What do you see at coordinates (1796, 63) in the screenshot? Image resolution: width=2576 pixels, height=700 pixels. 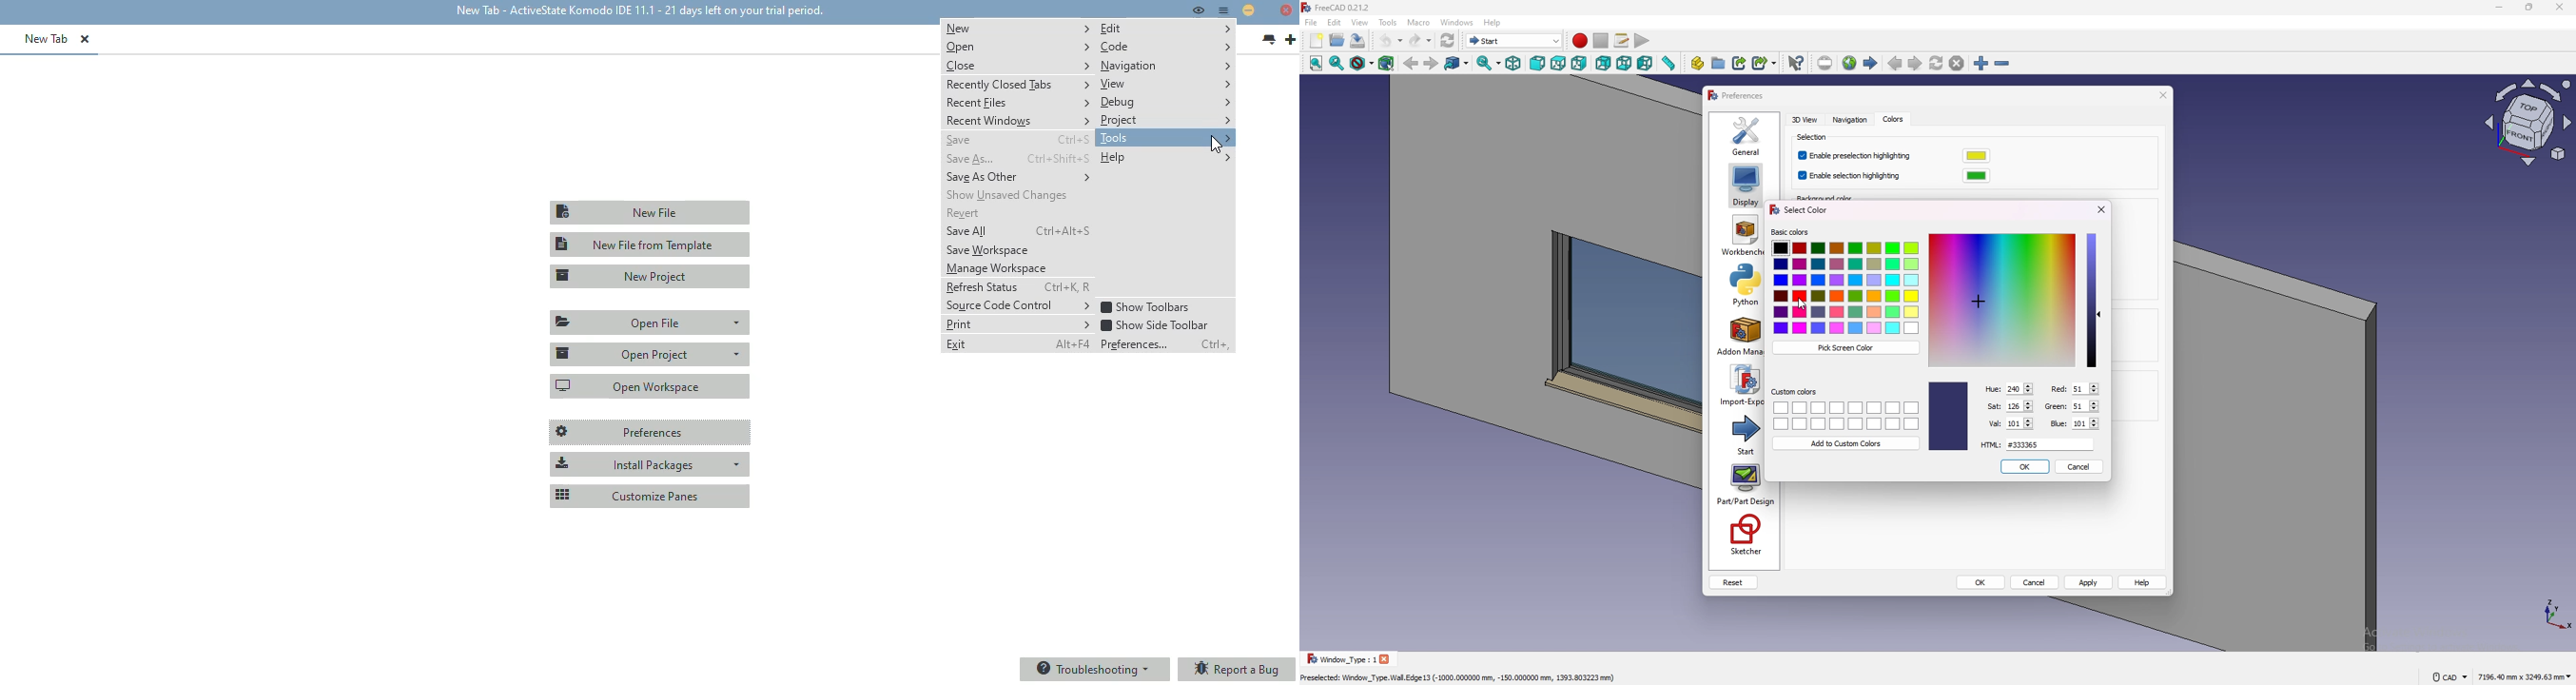 I see `what's this?` at bounding box center [1796, 63].